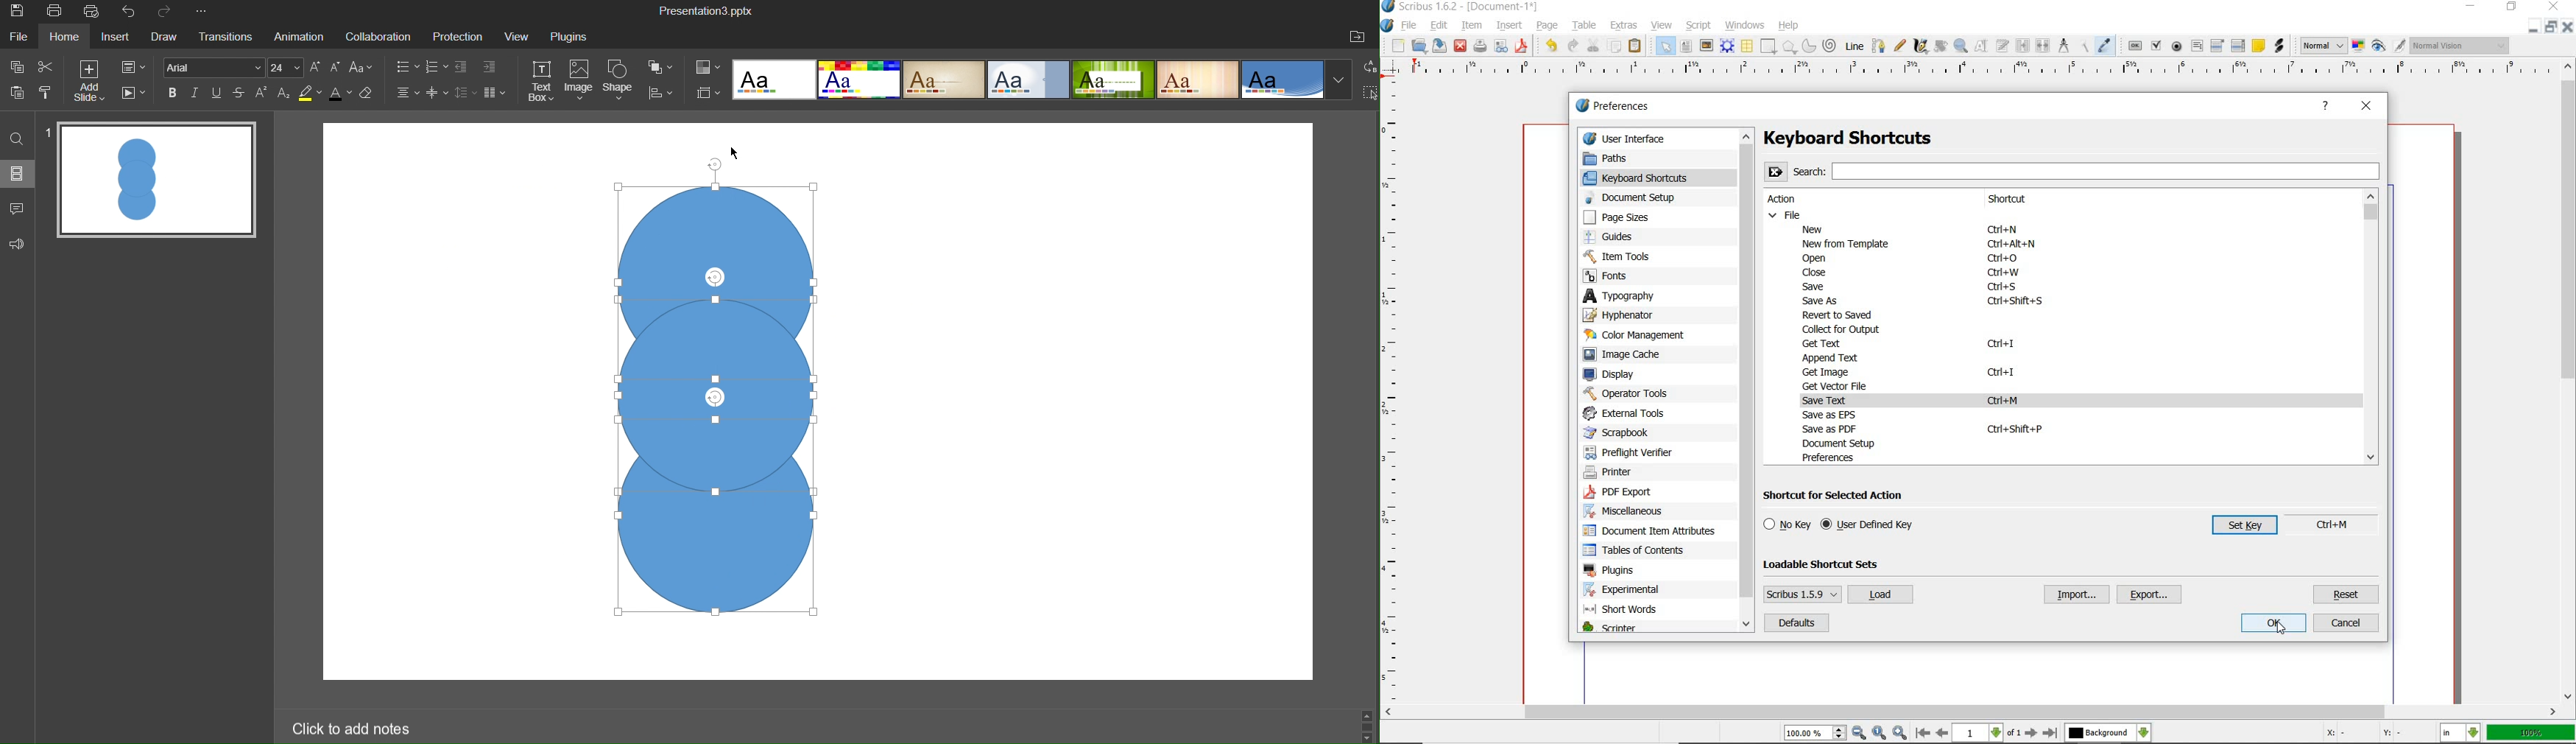 This screenshot has width=2576, height=756. I want to click on Ctrl + W, so click(2004, 274).